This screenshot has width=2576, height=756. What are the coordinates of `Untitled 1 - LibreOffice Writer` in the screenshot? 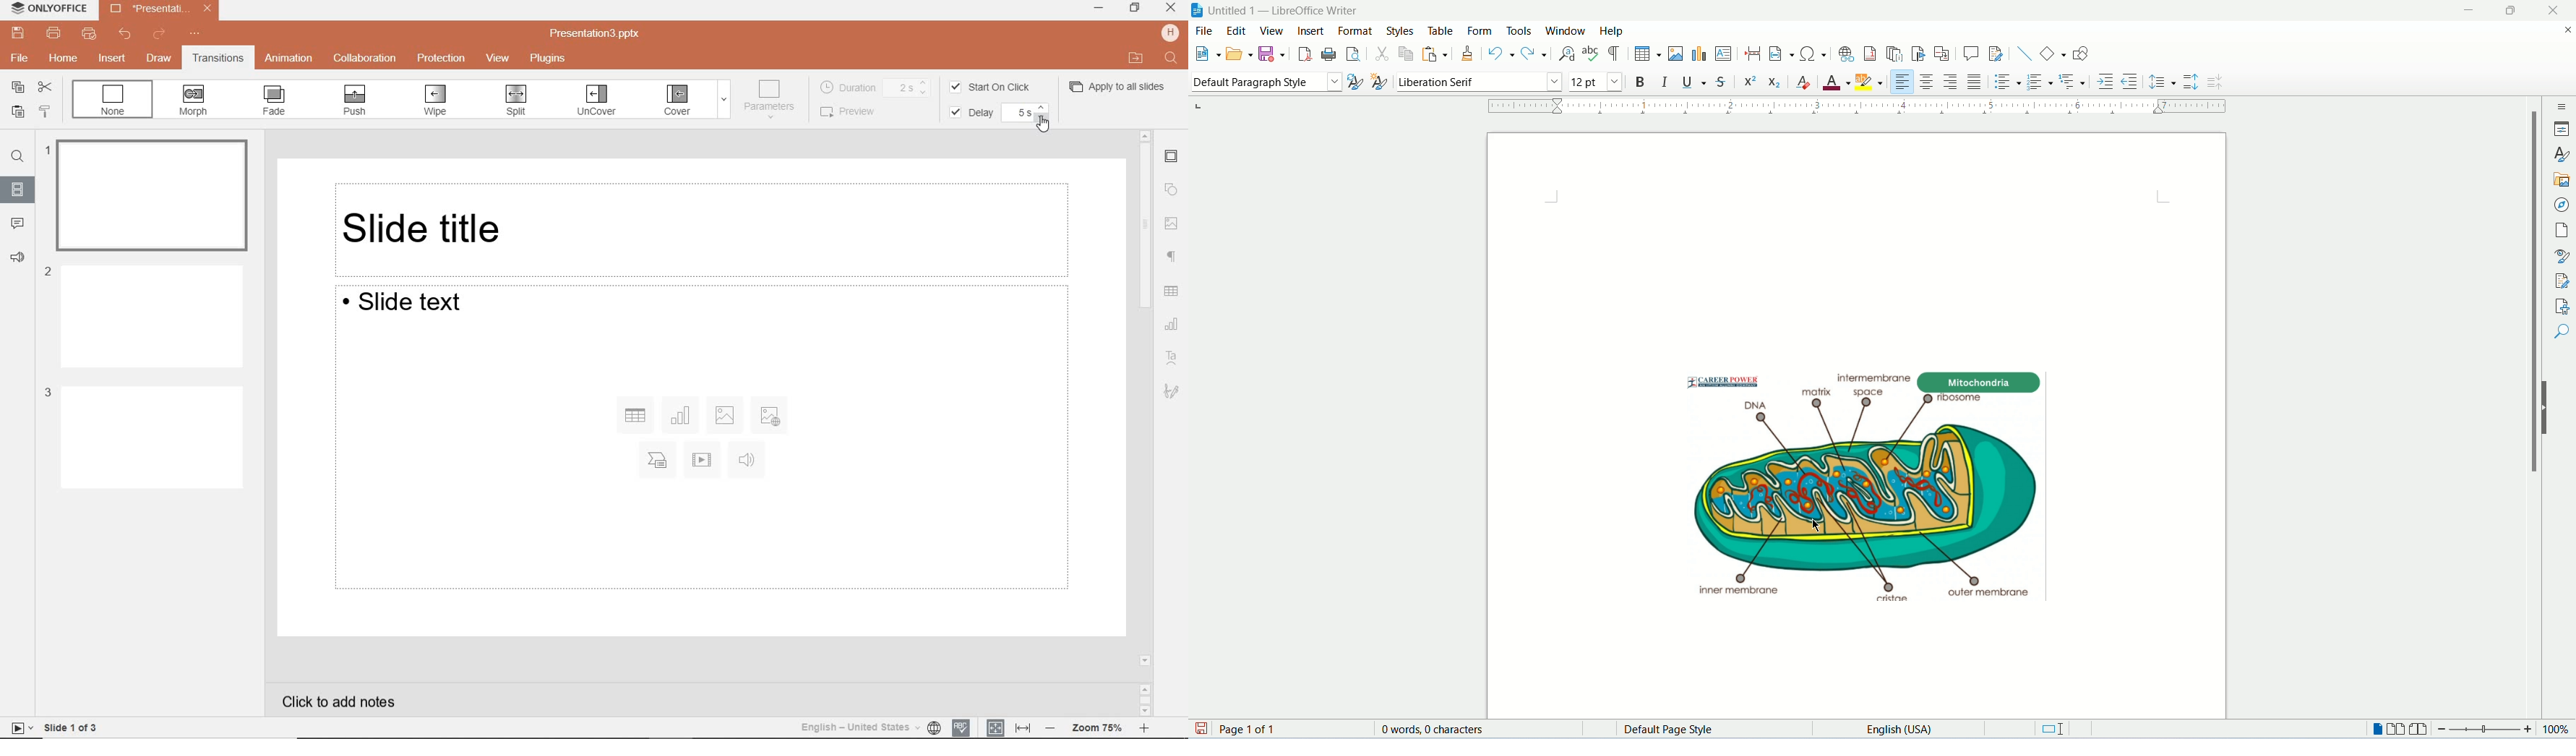 It's located at (1296, 9).